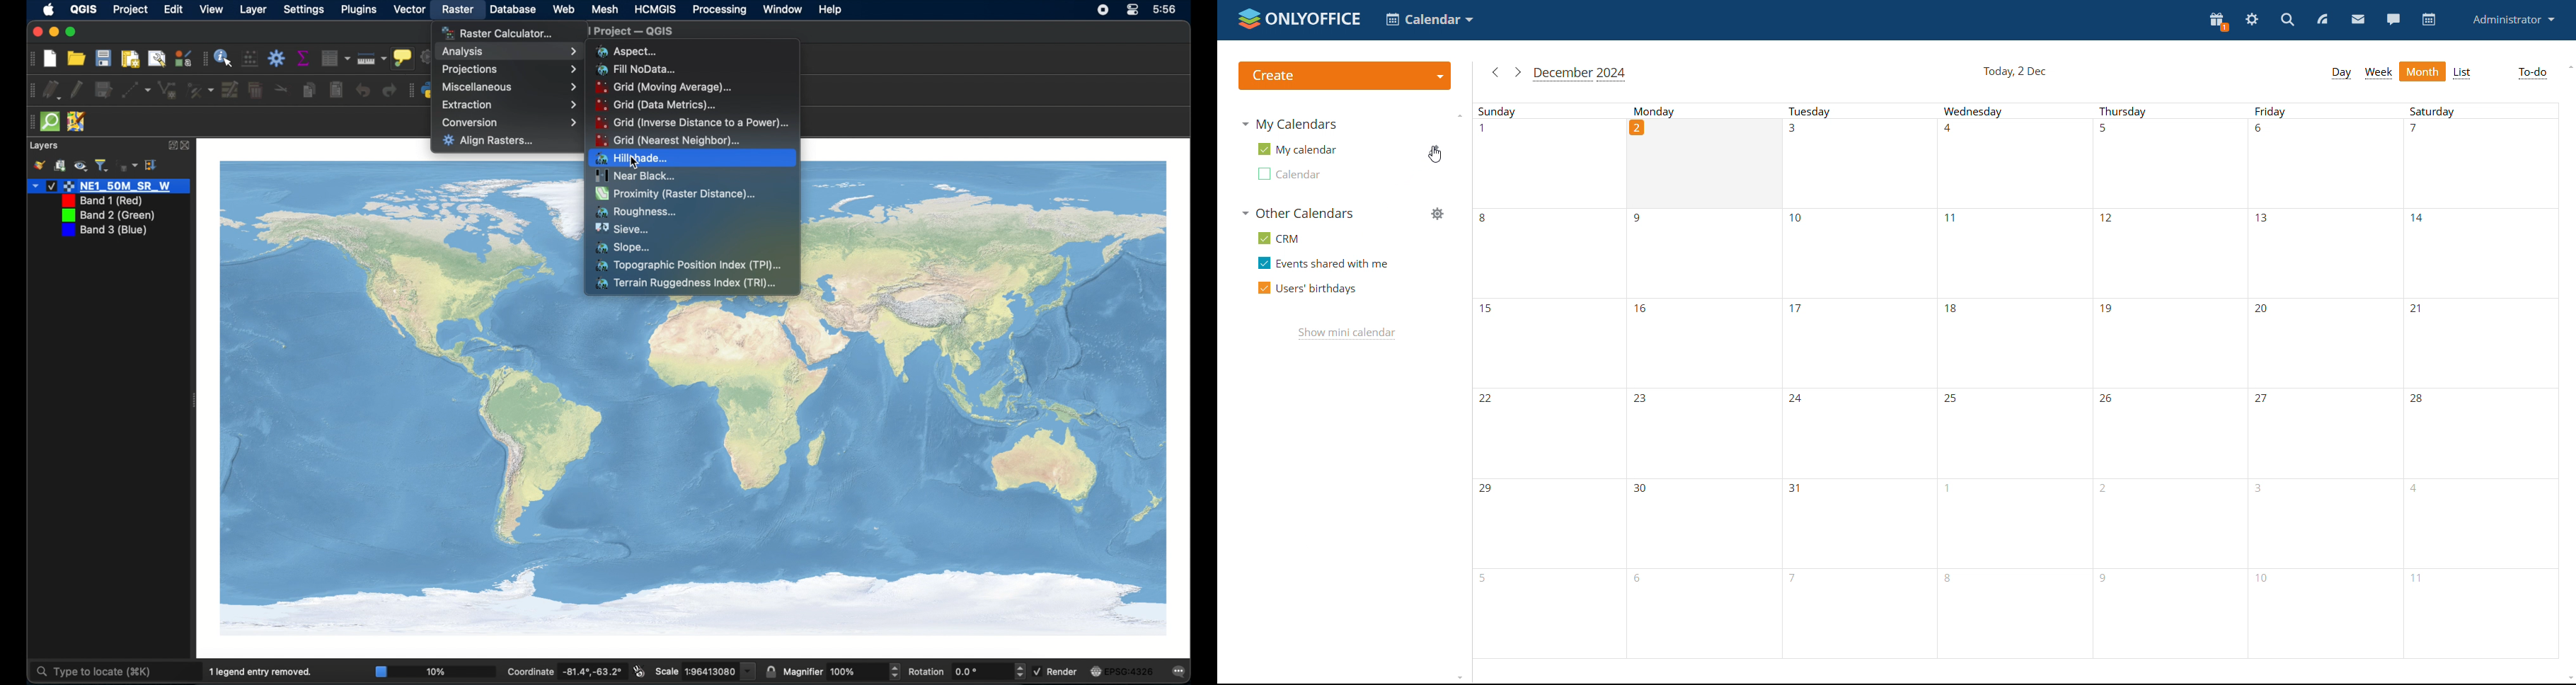 Image resolution: width=2576 pixels, height=700 pixels. I want to click on style manager, so click(183, 58).